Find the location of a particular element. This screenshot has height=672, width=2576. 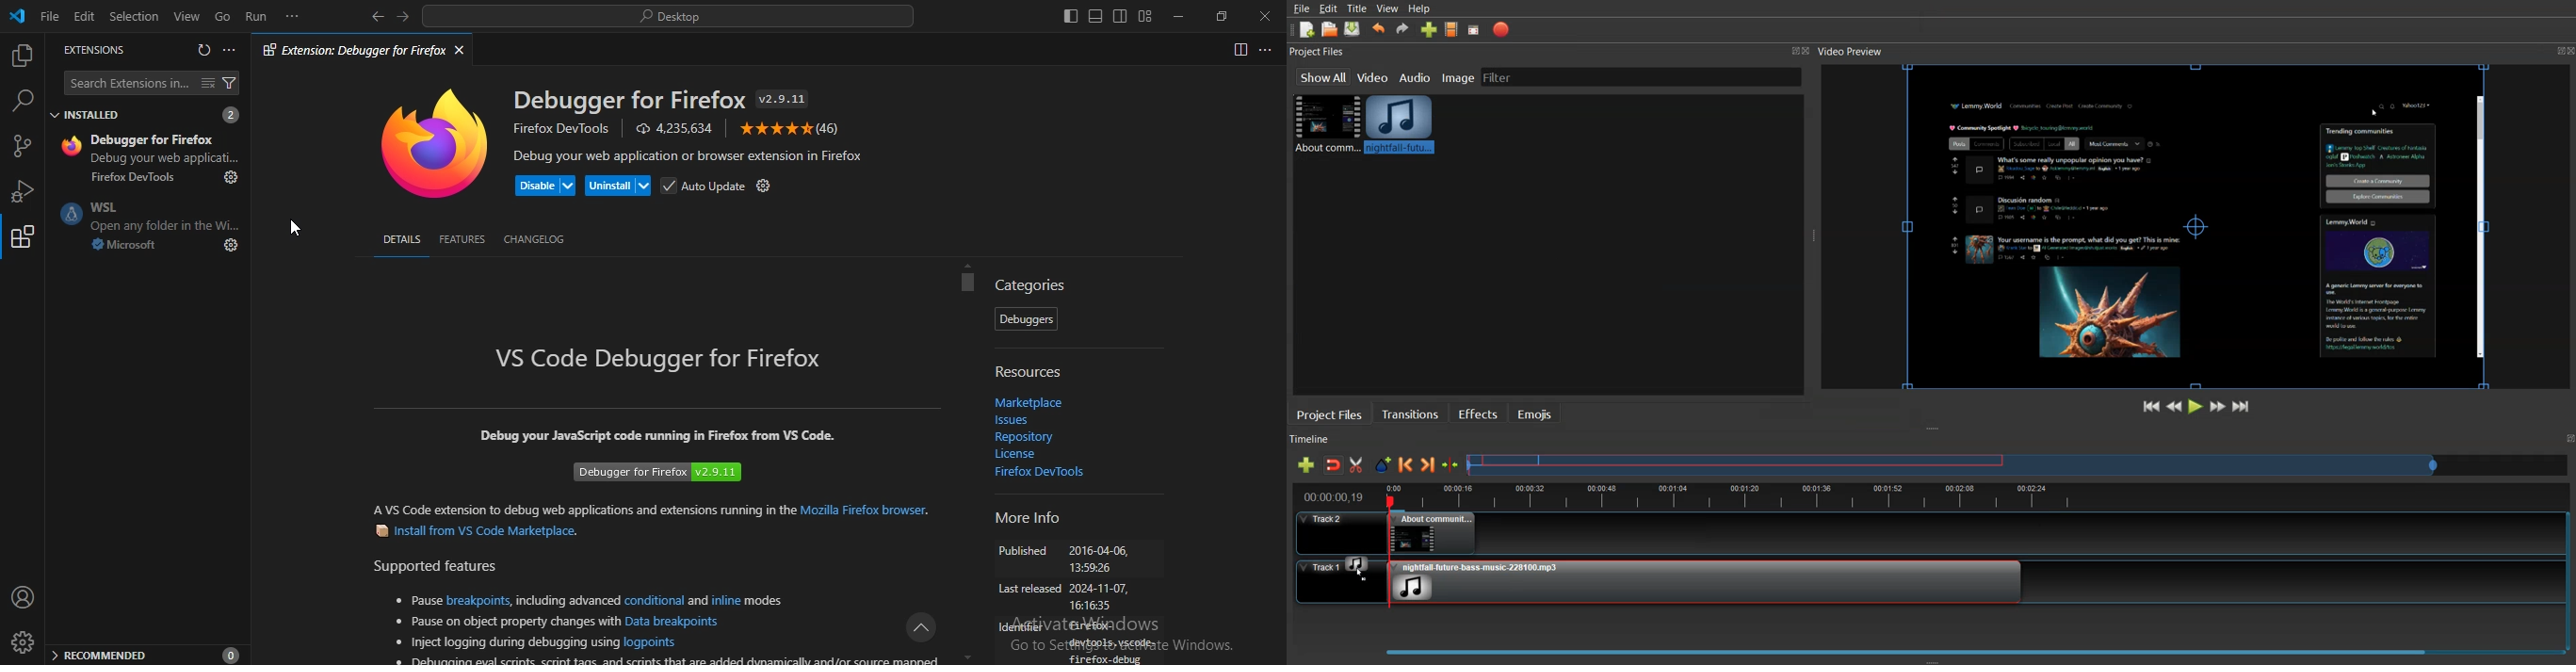

Effects is located at coordinates (1477, 412).